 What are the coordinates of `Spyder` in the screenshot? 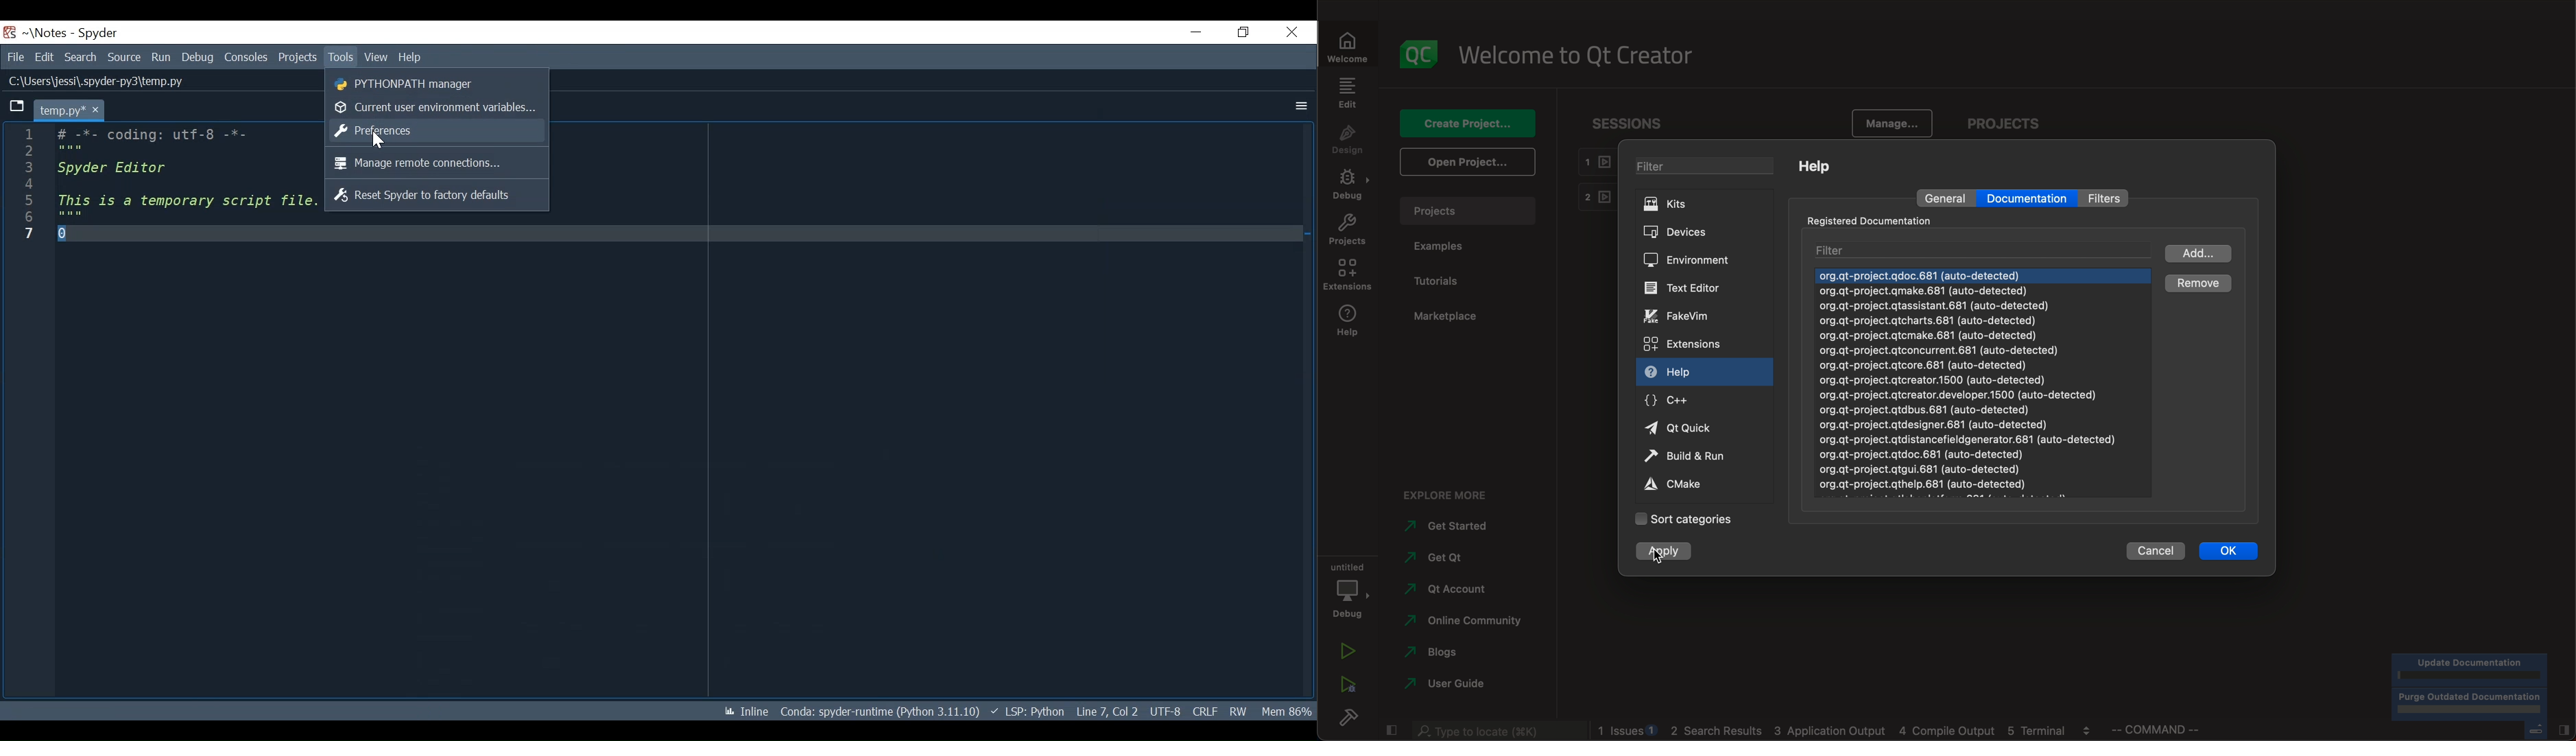 It's located at (97, 34).